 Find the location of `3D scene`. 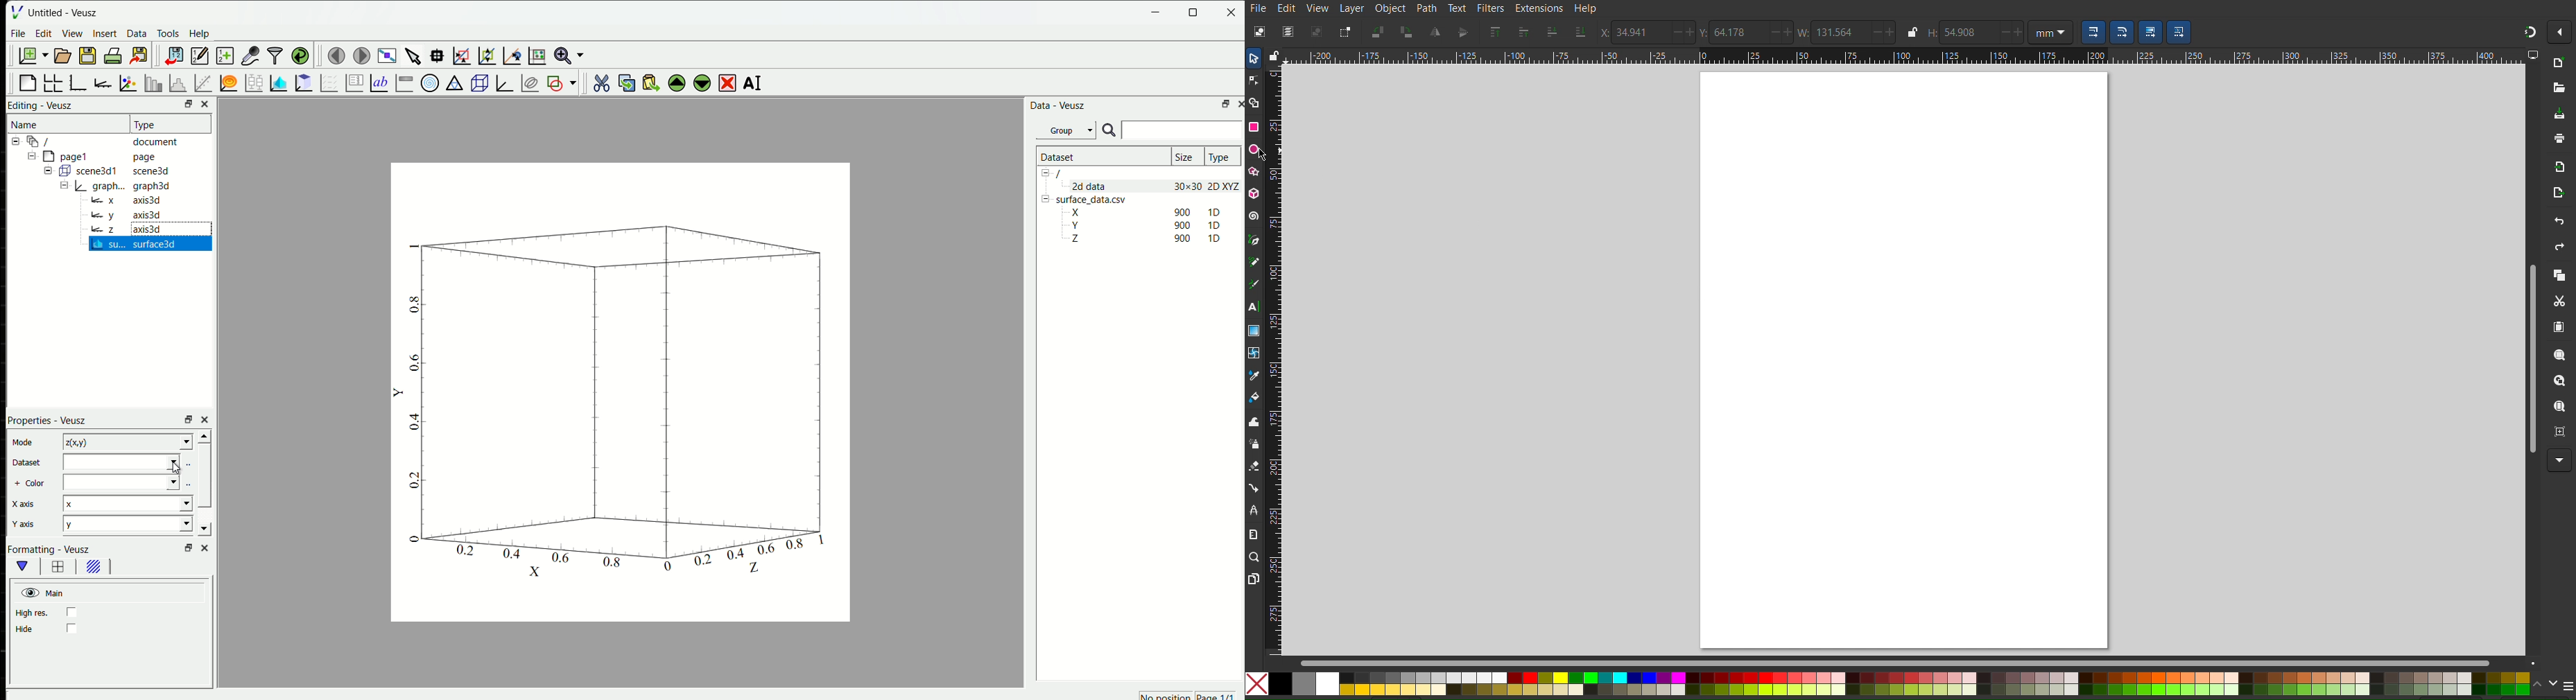

3D scene is located at coordinates (481, 82).